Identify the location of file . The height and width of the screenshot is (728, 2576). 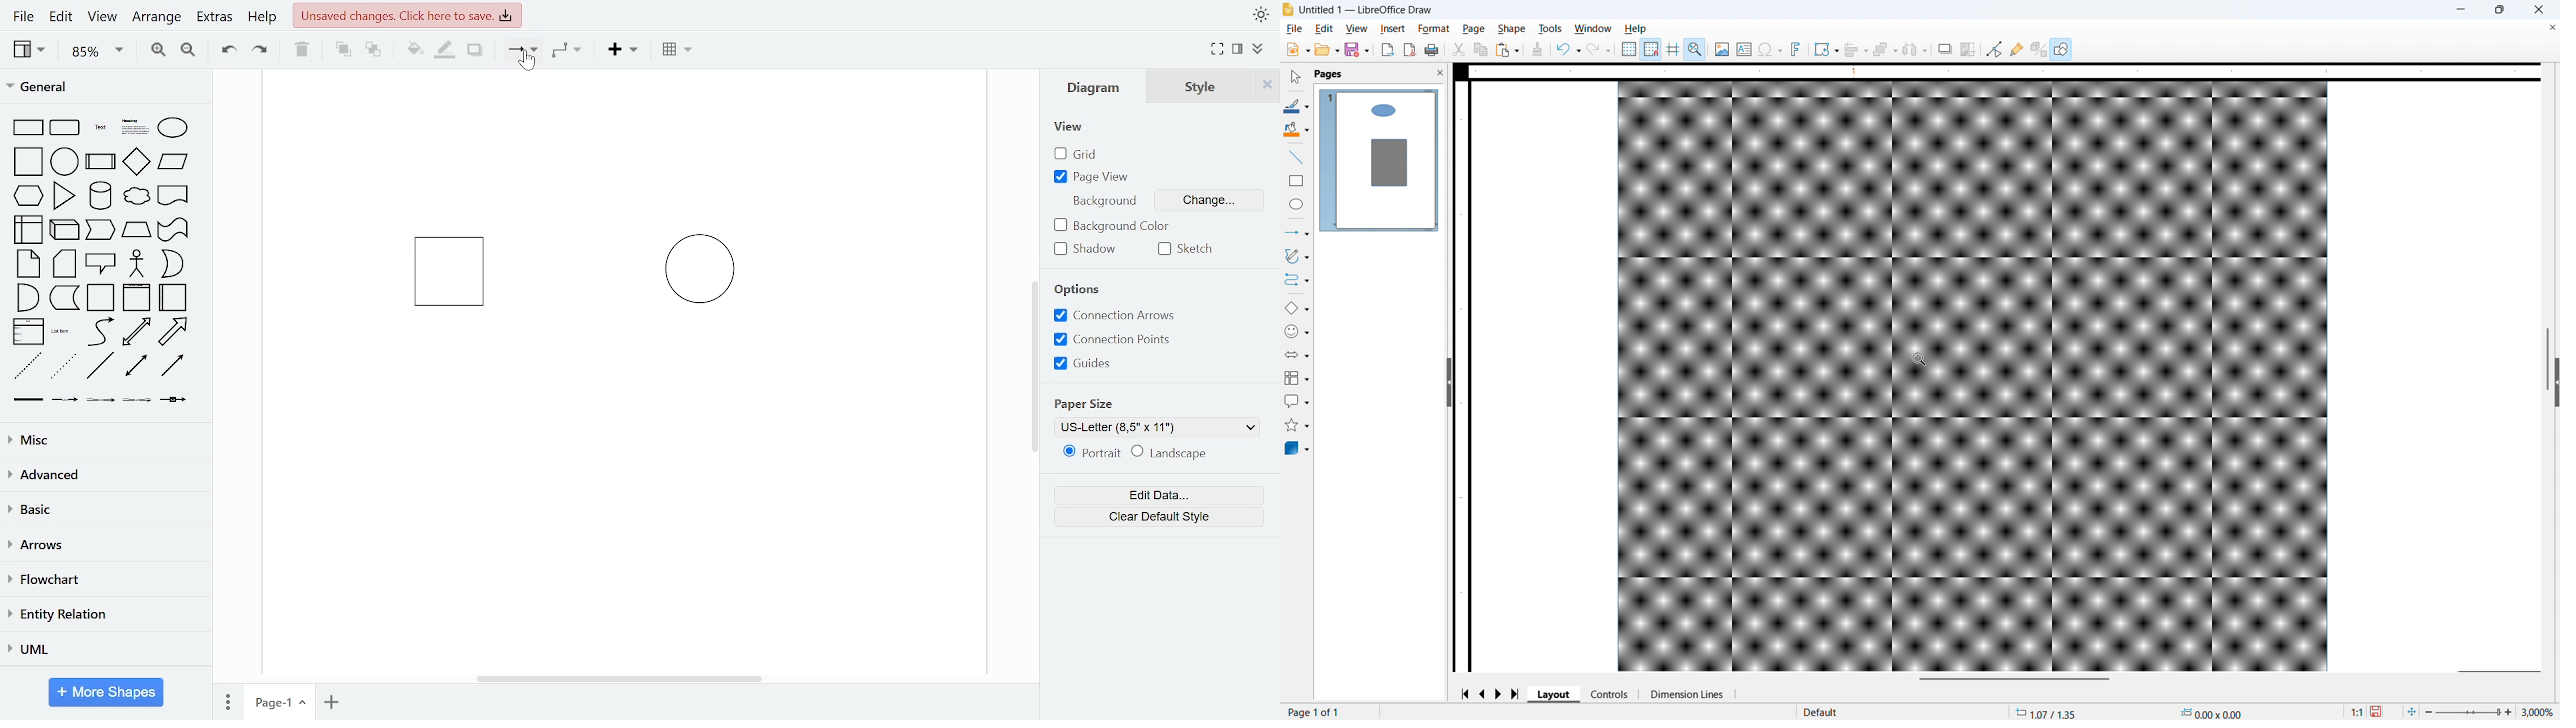
(1295, 29).